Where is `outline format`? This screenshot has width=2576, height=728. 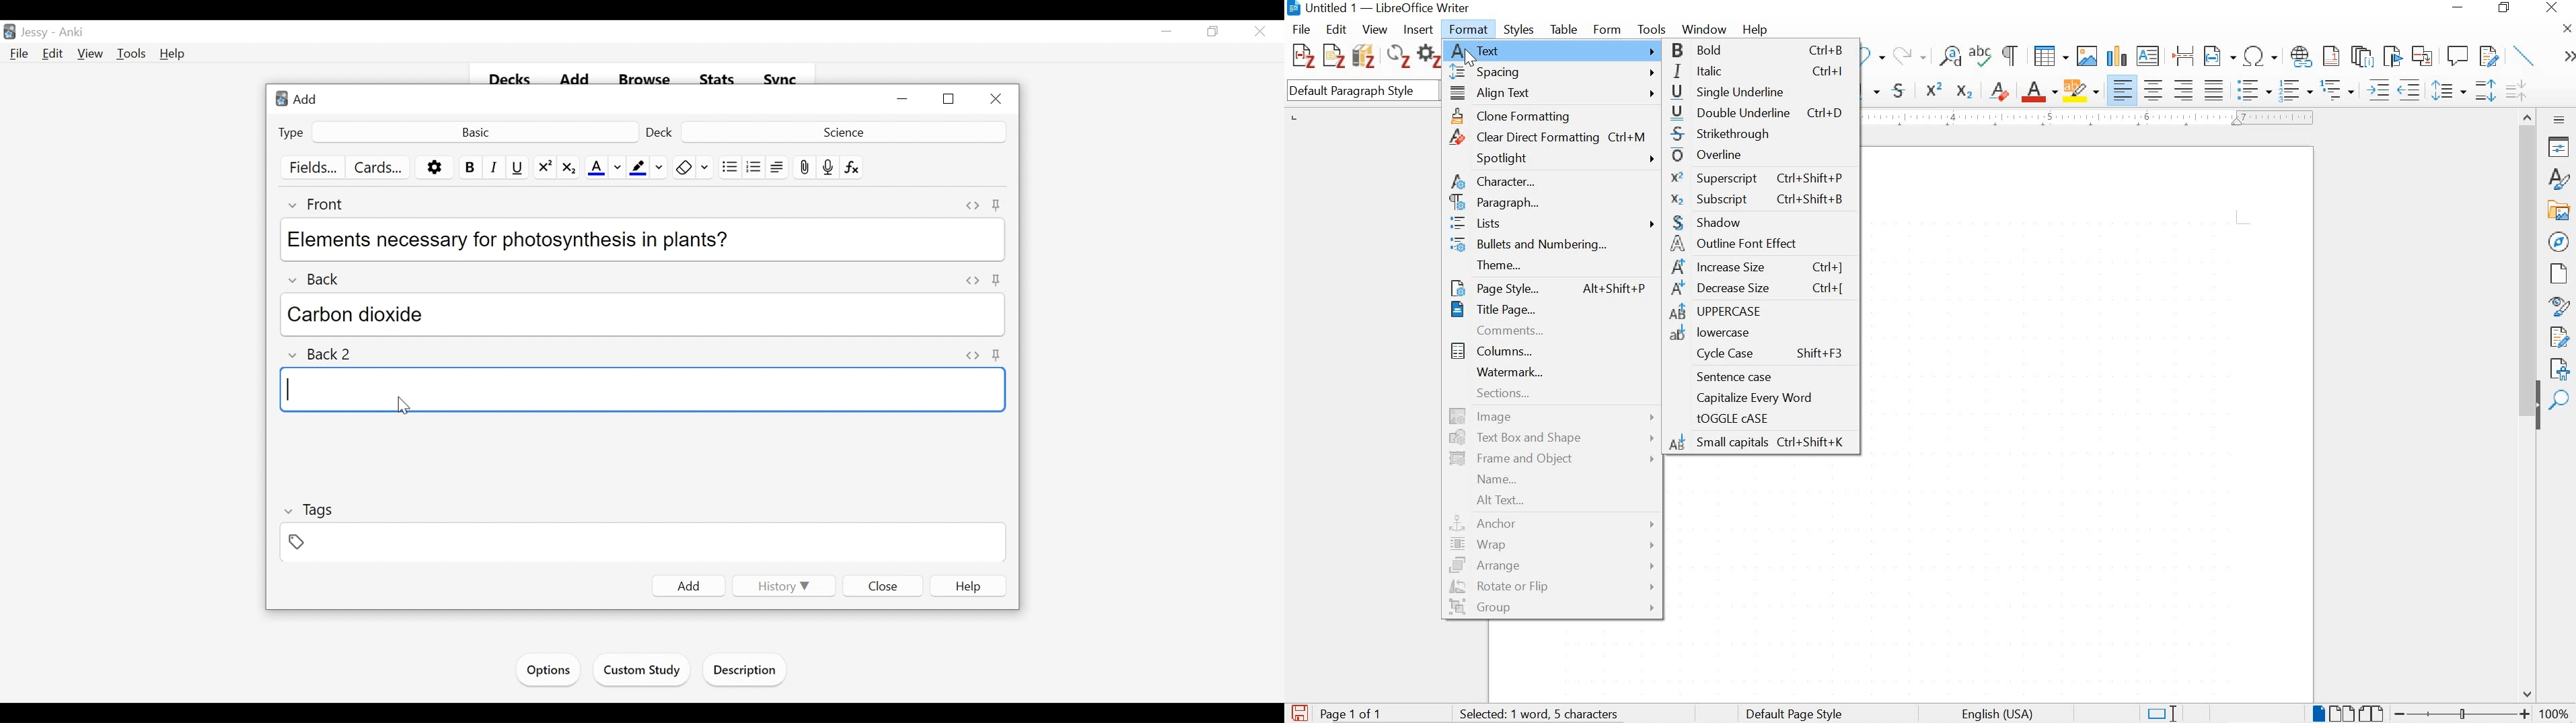 outline format is located at coordinates (2339, 91).